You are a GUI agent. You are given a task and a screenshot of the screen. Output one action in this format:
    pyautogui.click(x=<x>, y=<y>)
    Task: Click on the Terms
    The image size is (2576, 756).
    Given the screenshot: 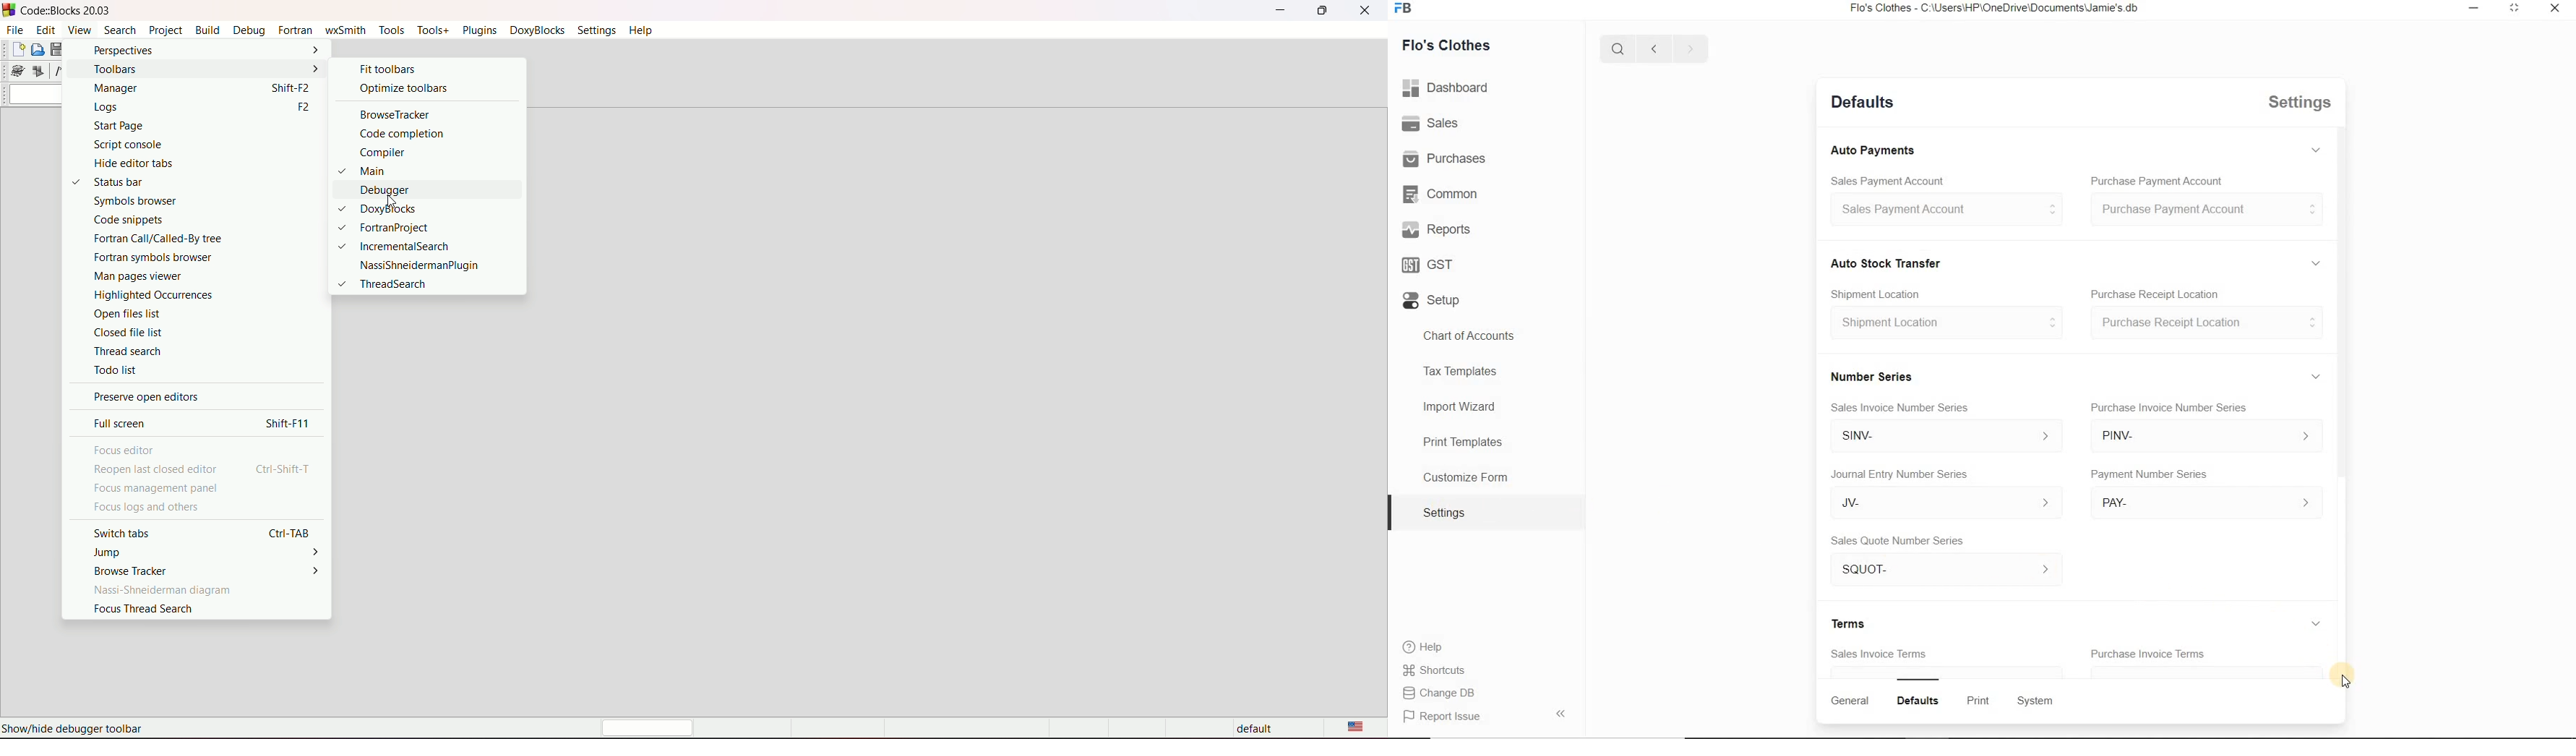 What is the action you would take?
    pyautogui.click(x=1848, y=623)
    